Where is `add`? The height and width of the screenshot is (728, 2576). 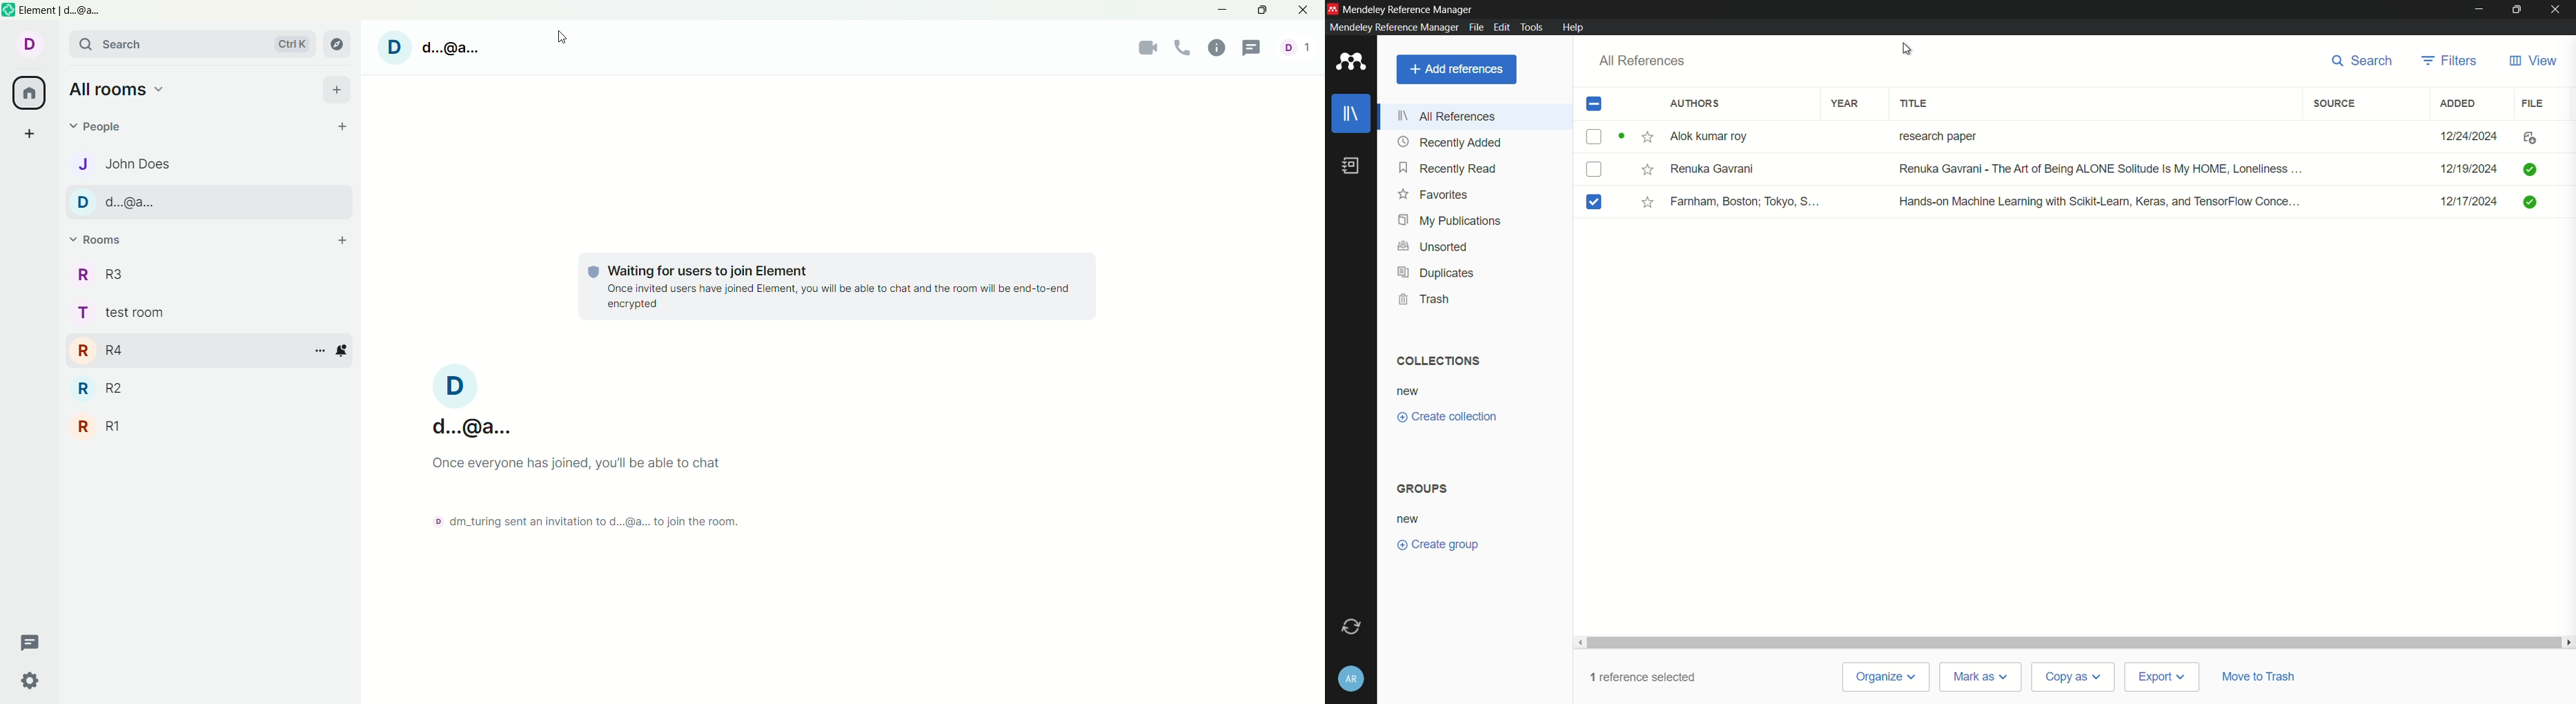
add is located at coordinates (342, 239).